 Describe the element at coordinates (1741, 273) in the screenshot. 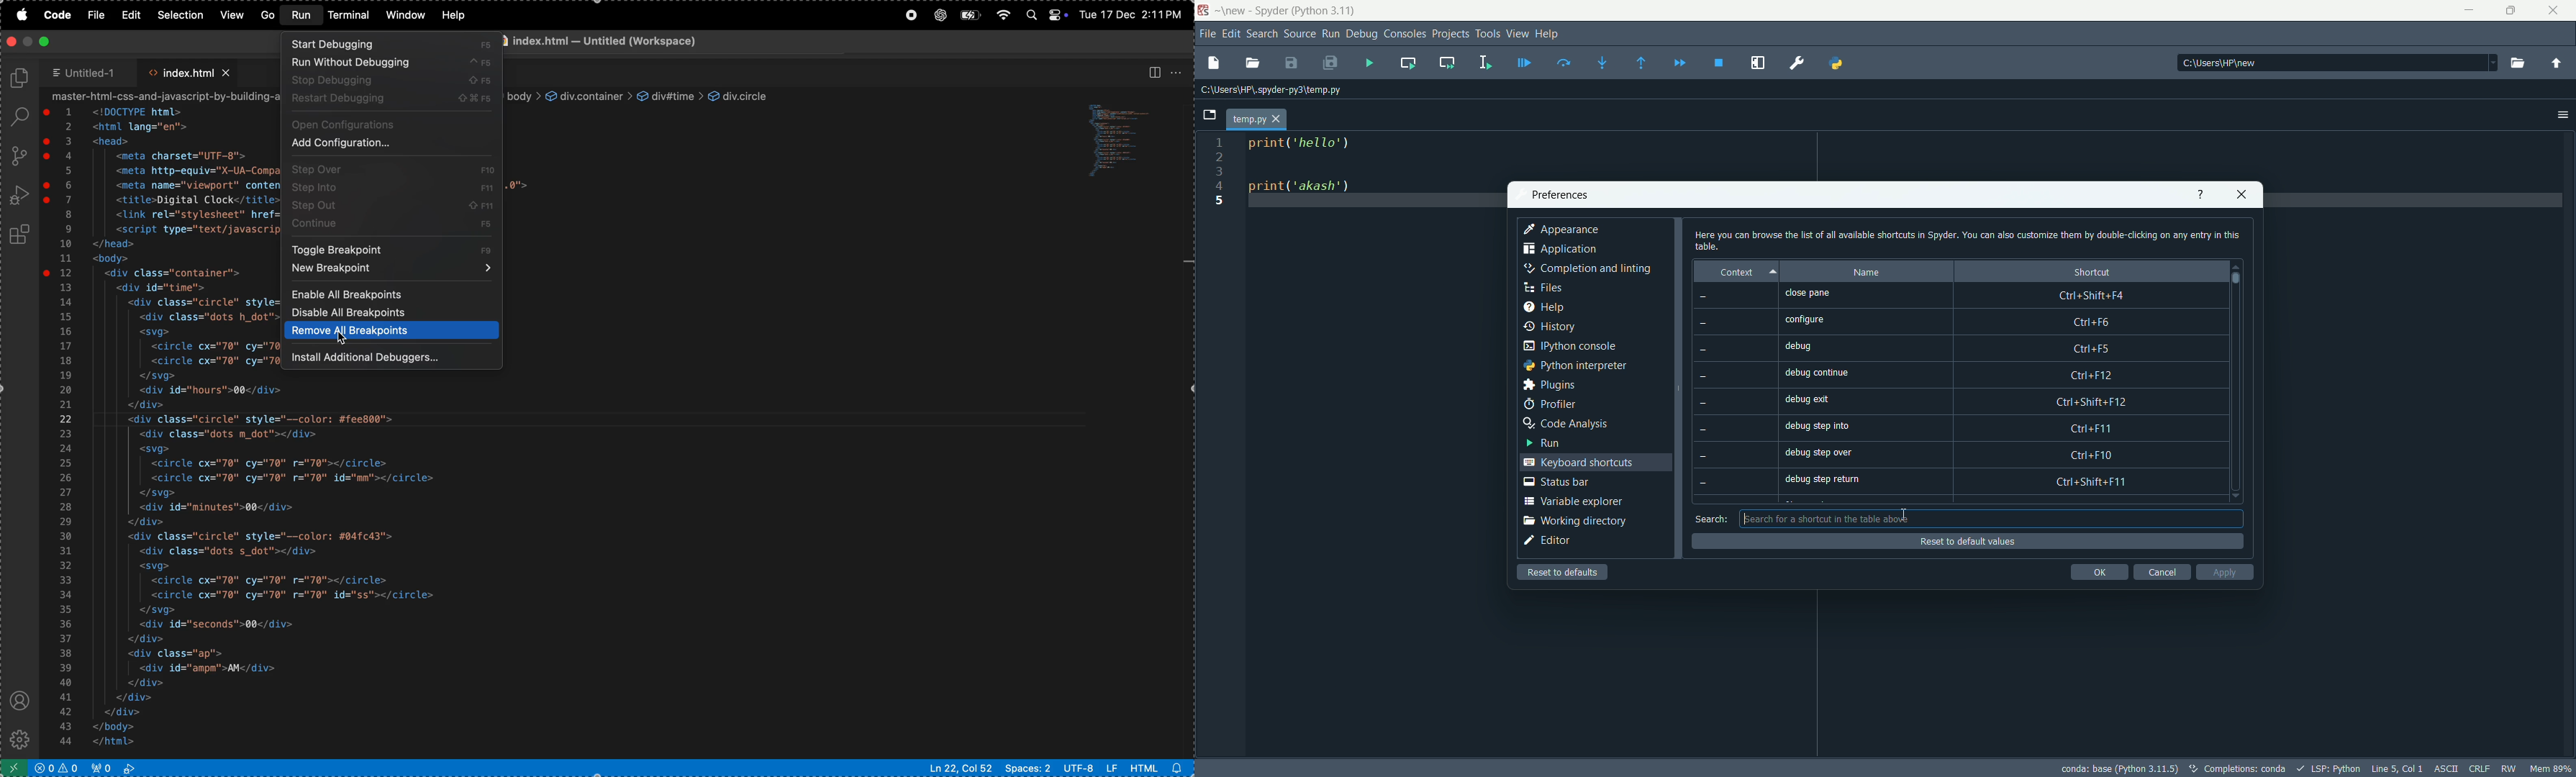

I see `context` at that location.